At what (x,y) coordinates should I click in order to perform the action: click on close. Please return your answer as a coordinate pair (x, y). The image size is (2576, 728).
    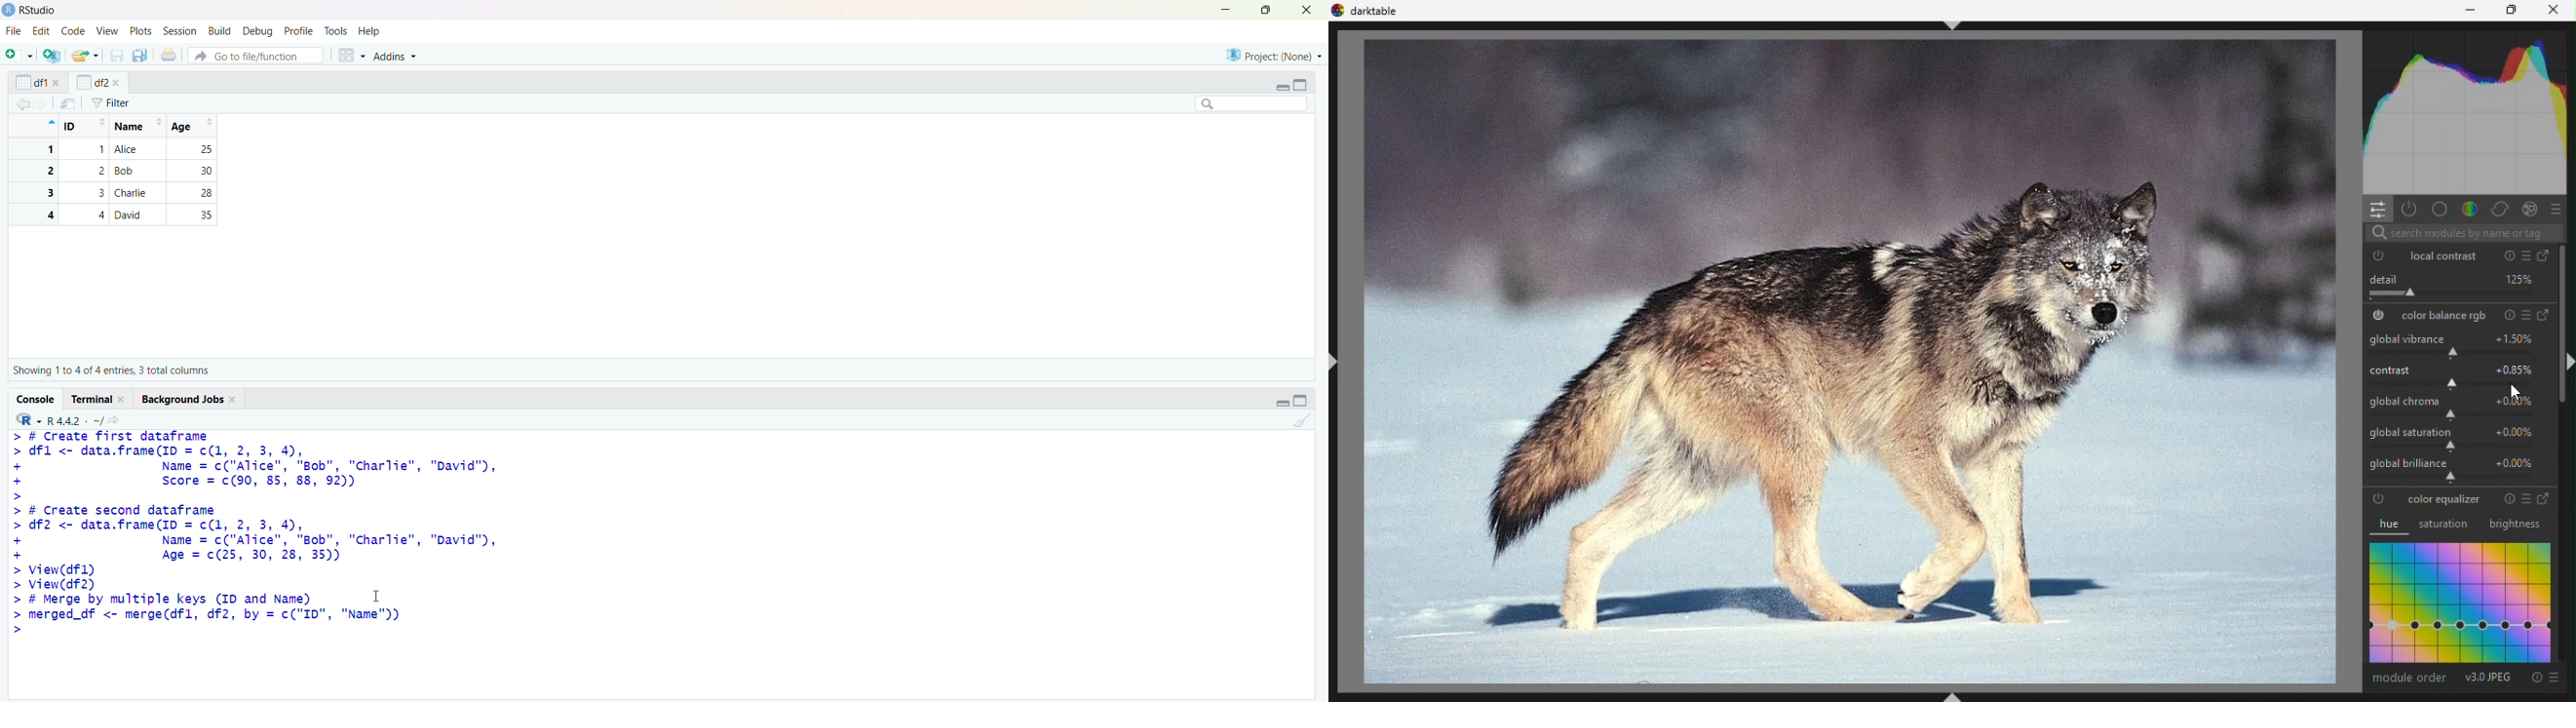
    Looking at the image, I should click on (57, 82).